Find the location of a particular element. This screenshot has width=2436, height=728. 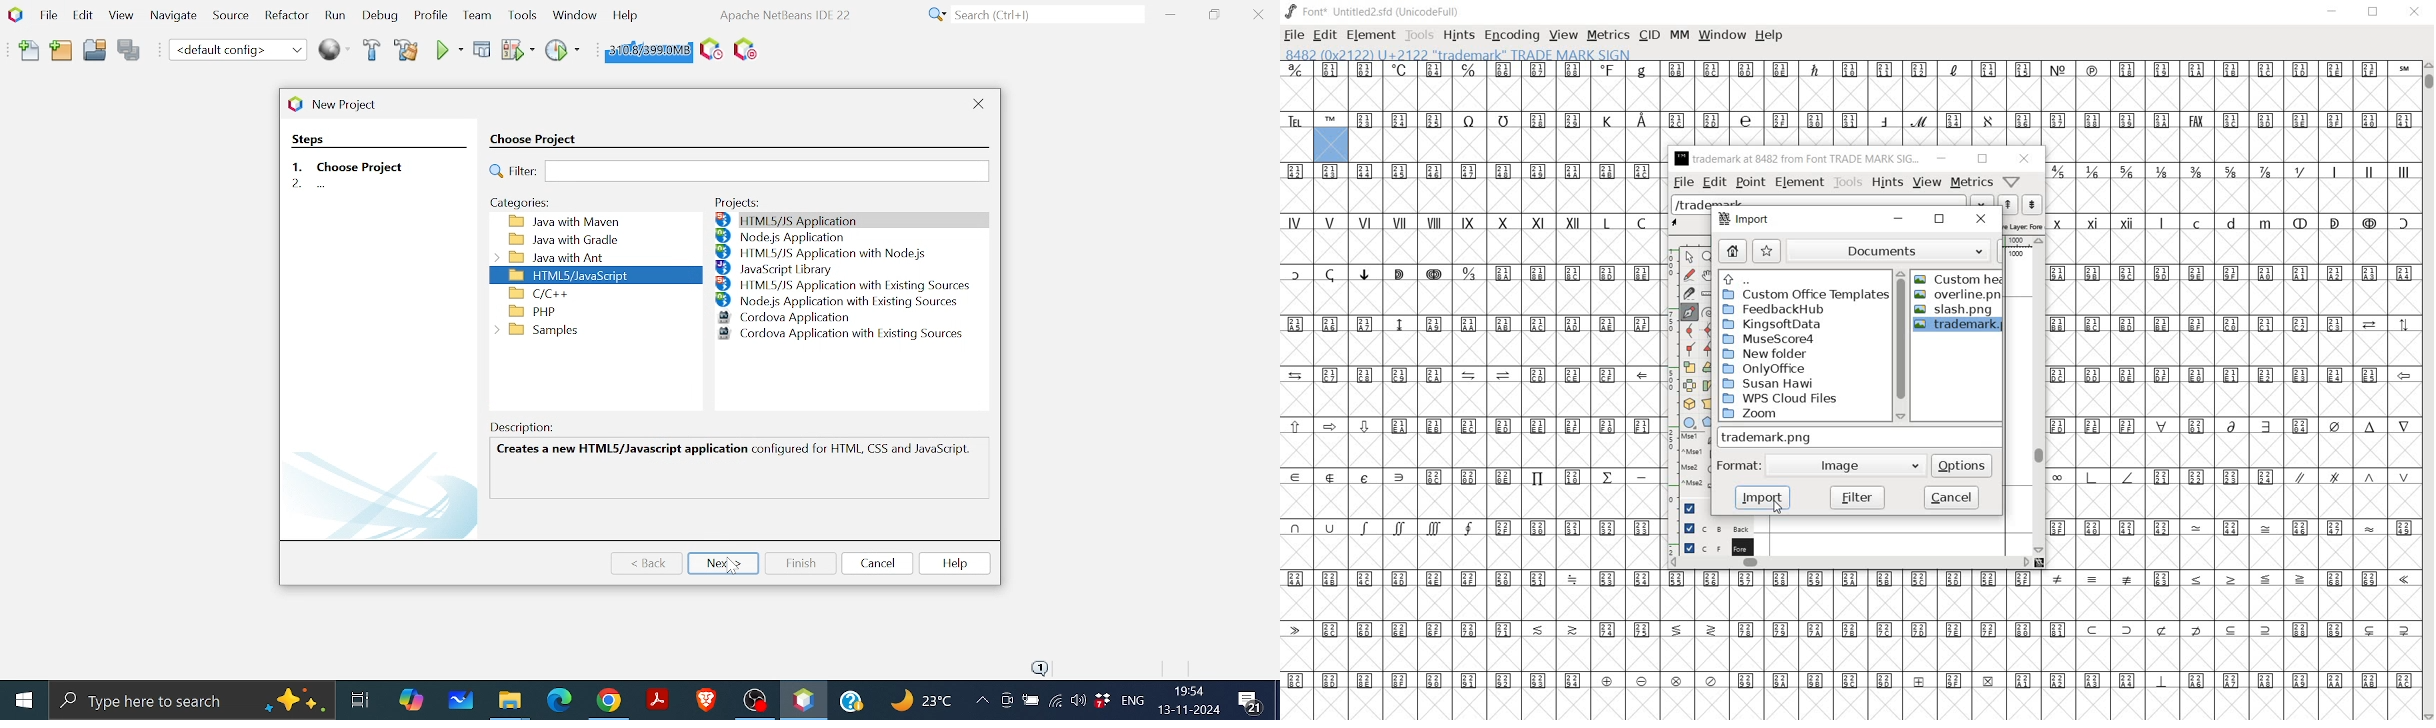

load word list is located at coordinates (1832, 201).